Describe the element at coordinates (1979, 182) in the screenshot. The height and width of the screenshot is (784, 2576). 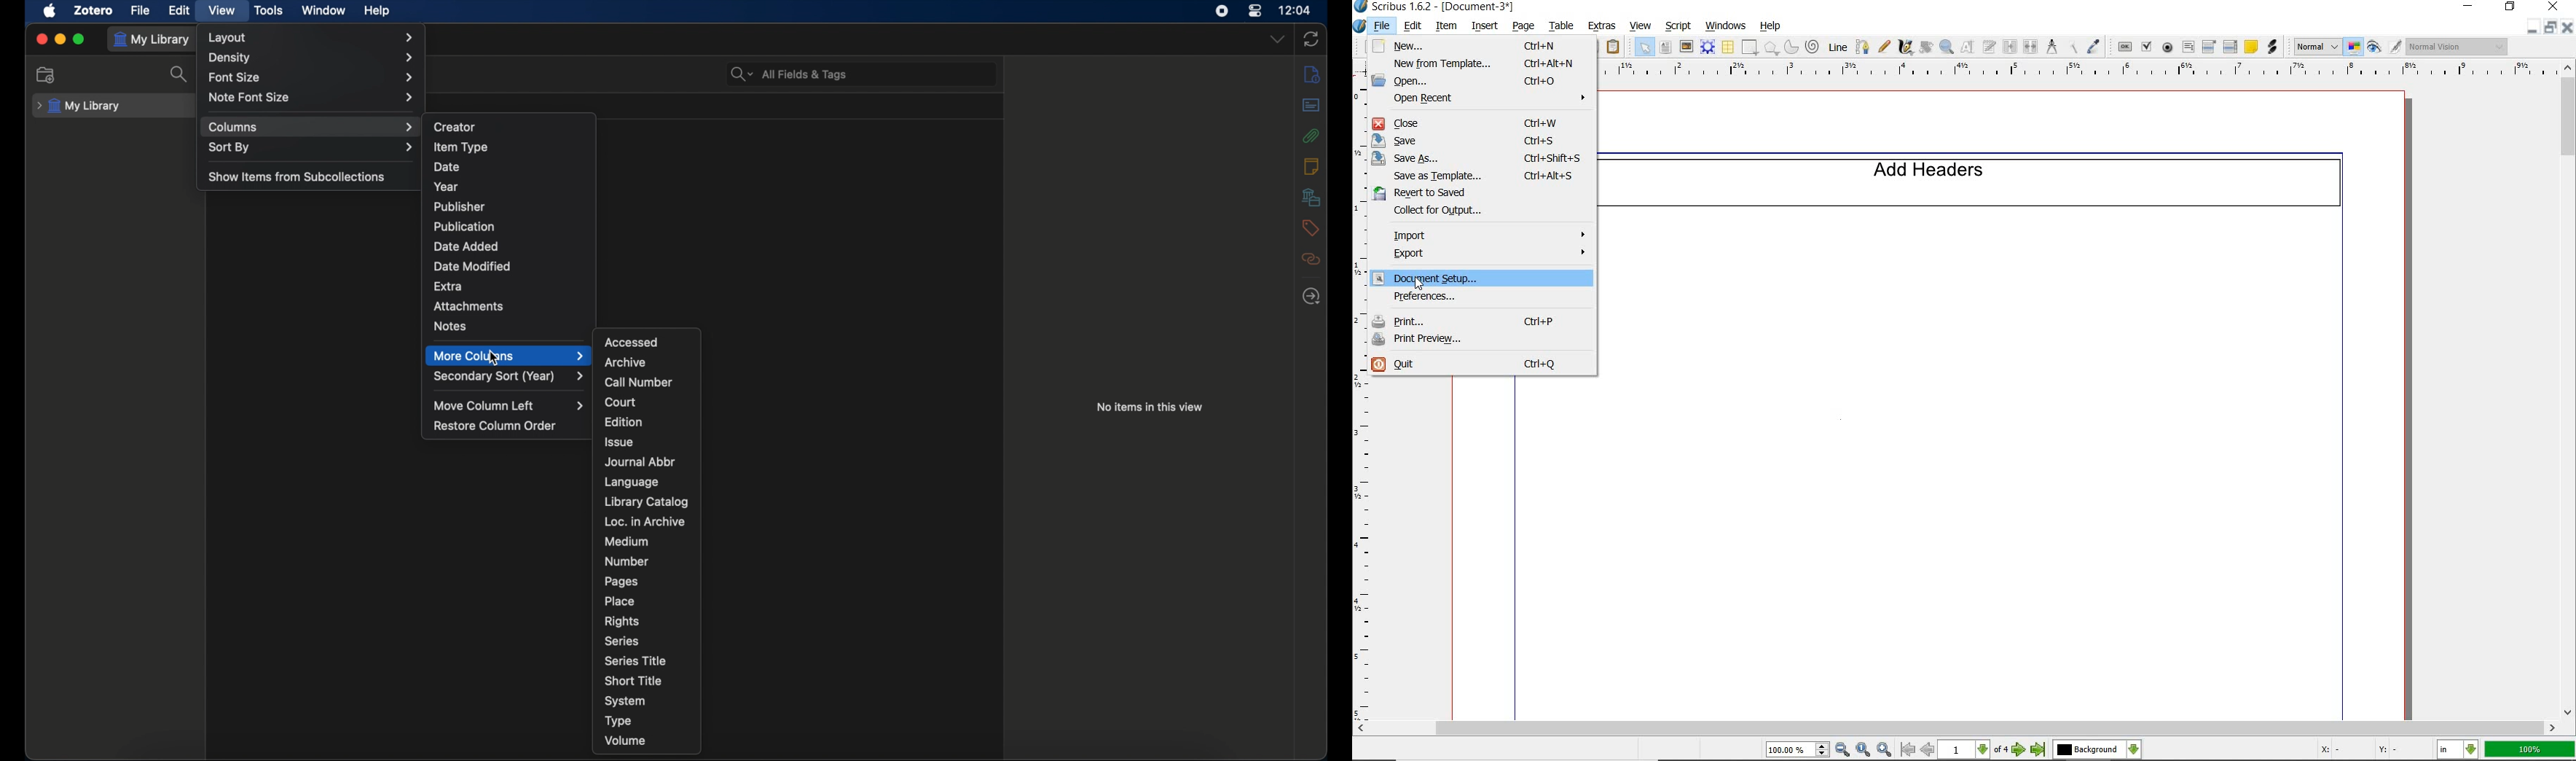
I see `Add Headers` at that location.